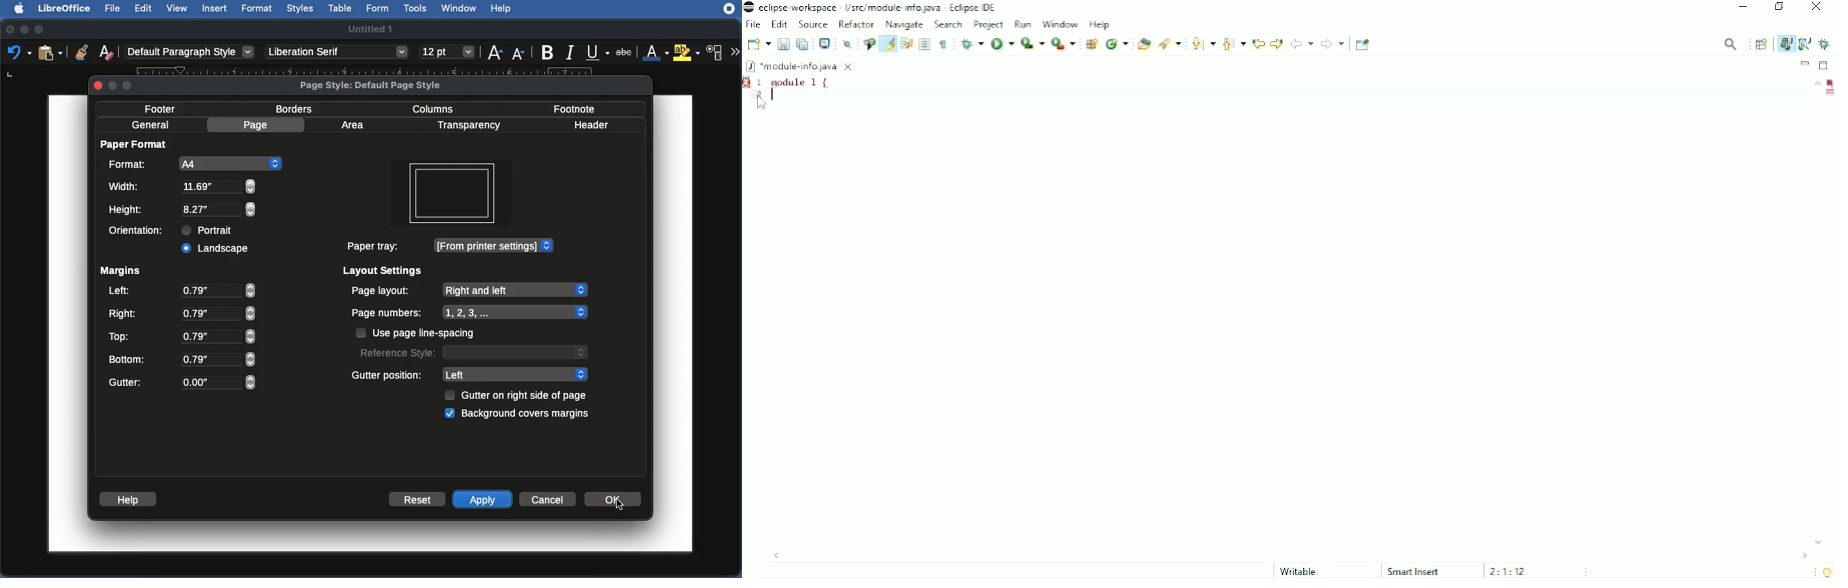 This screenshot has width=1848, height=588. I want to click on Columns, so click(437, 109).